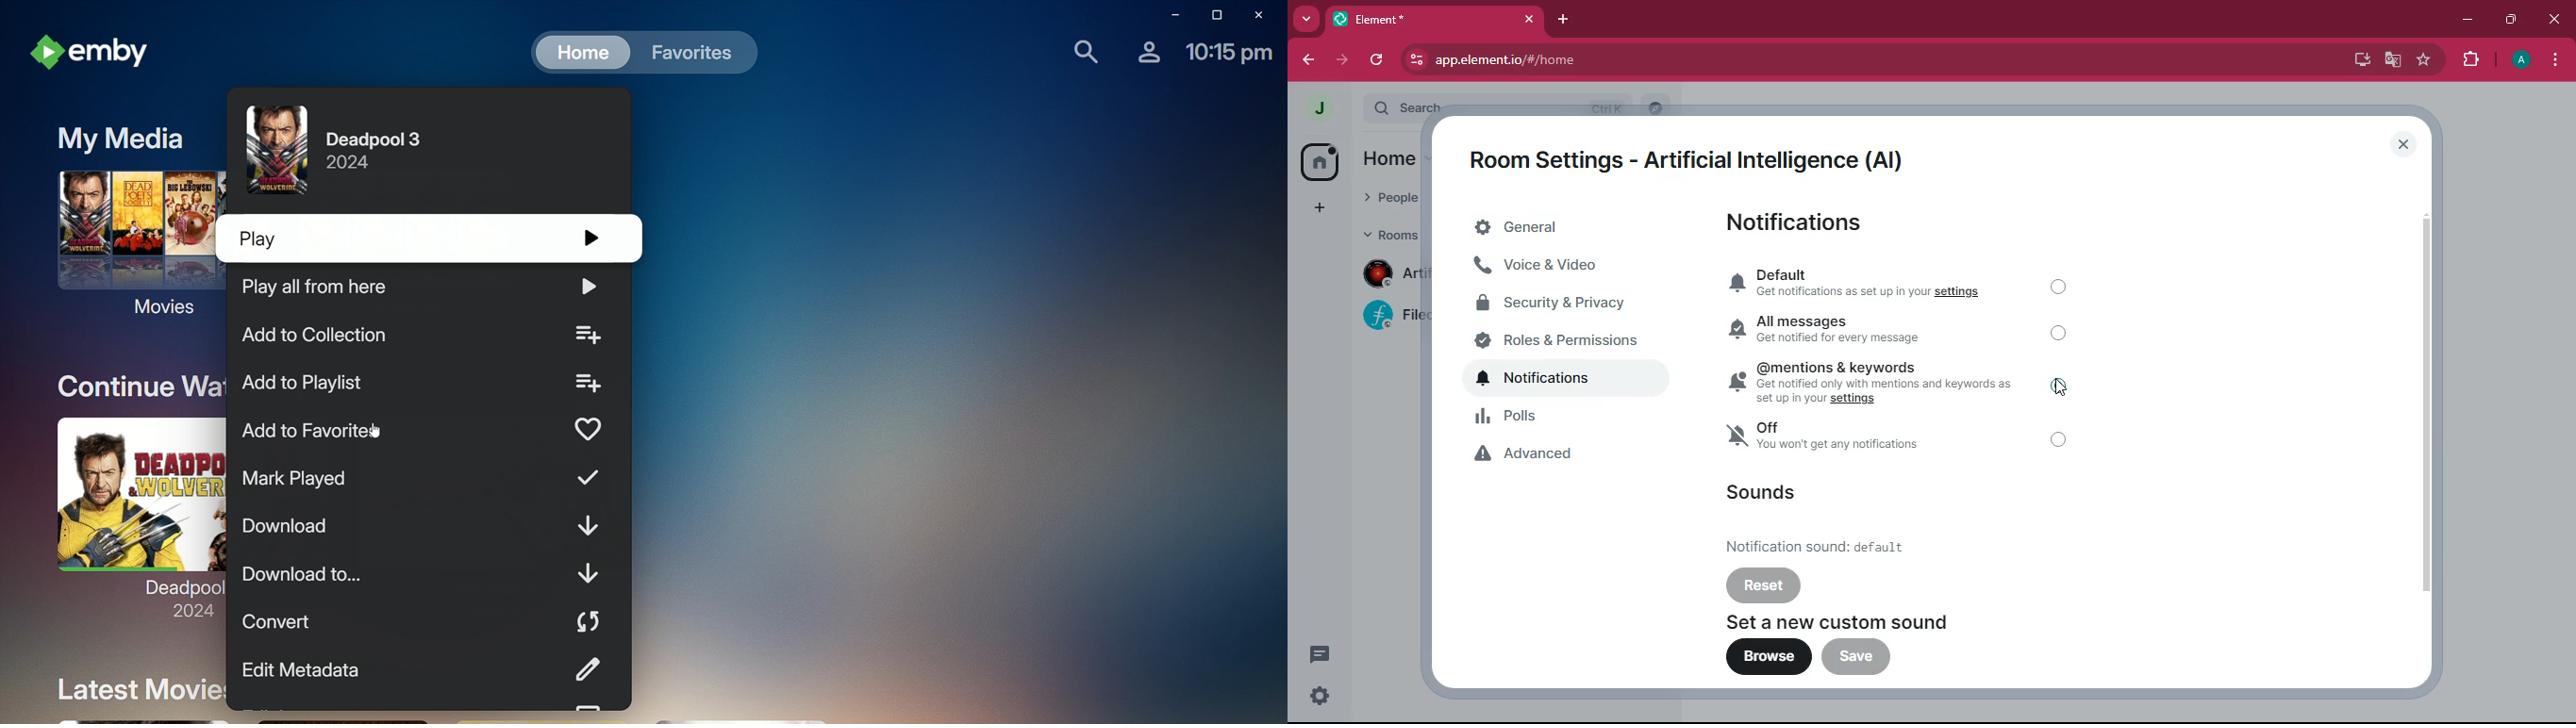 This screenshot has width=2576, height=728. I want to click on extensions, so click(2471, 59).